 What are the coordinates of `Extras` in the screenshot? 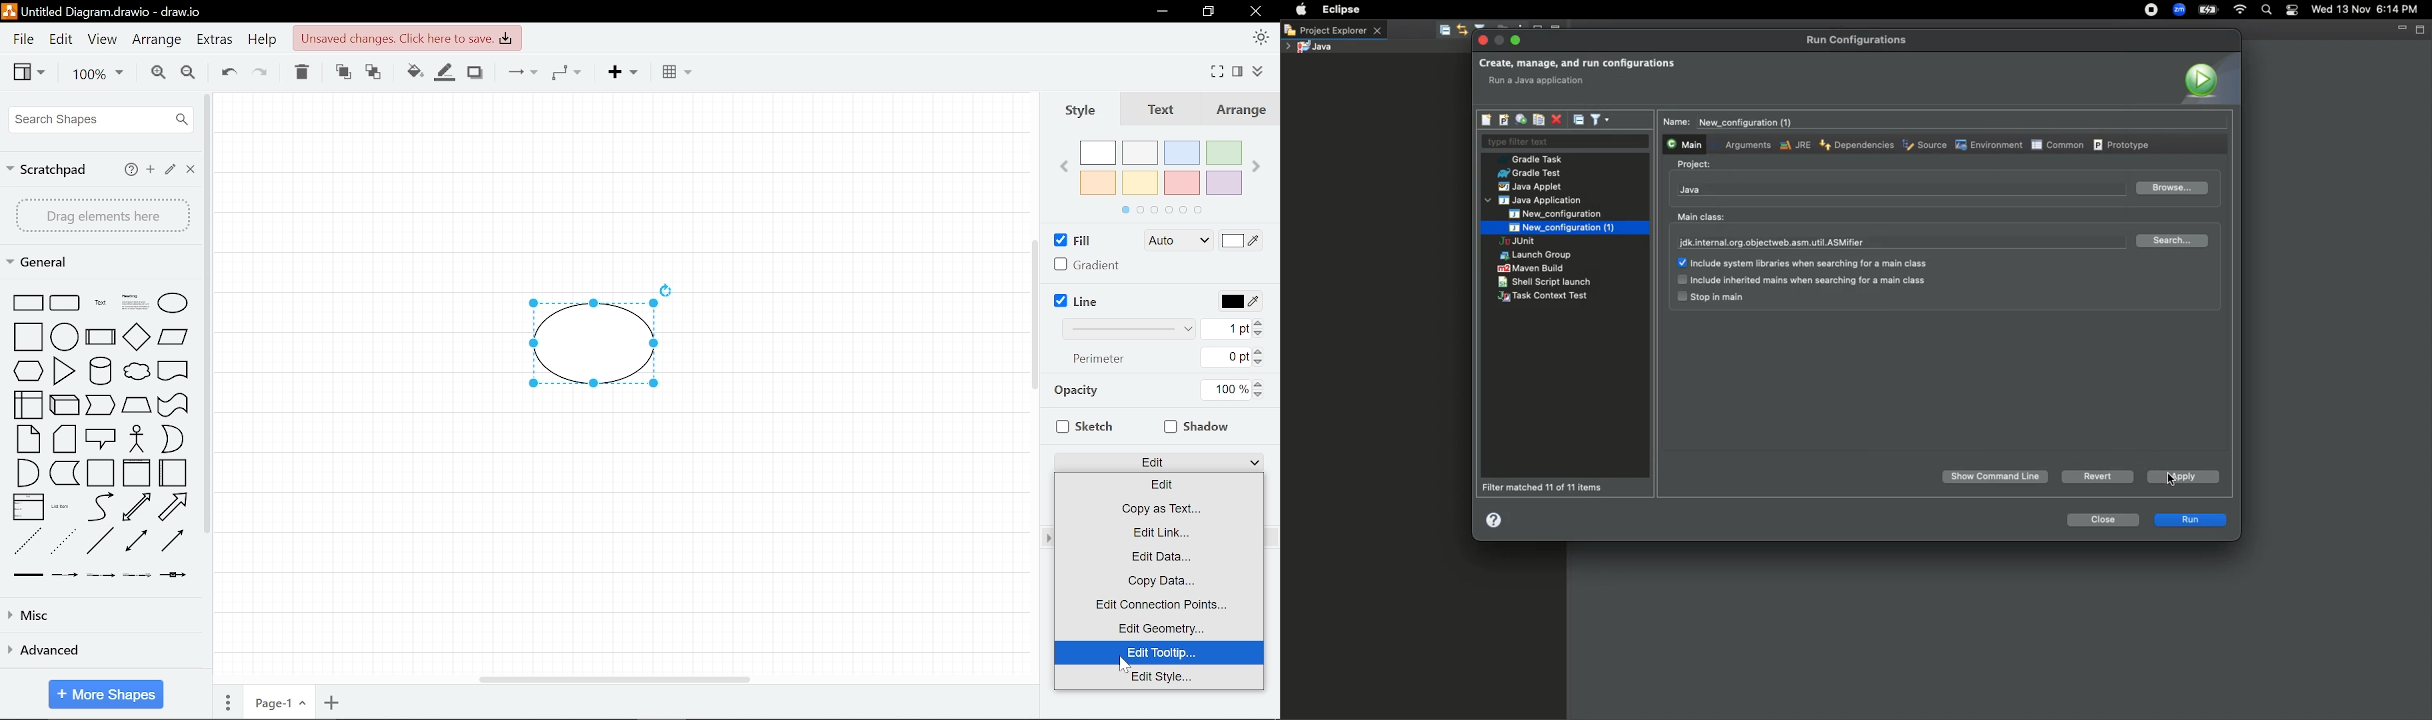 It's located at (215, 41).